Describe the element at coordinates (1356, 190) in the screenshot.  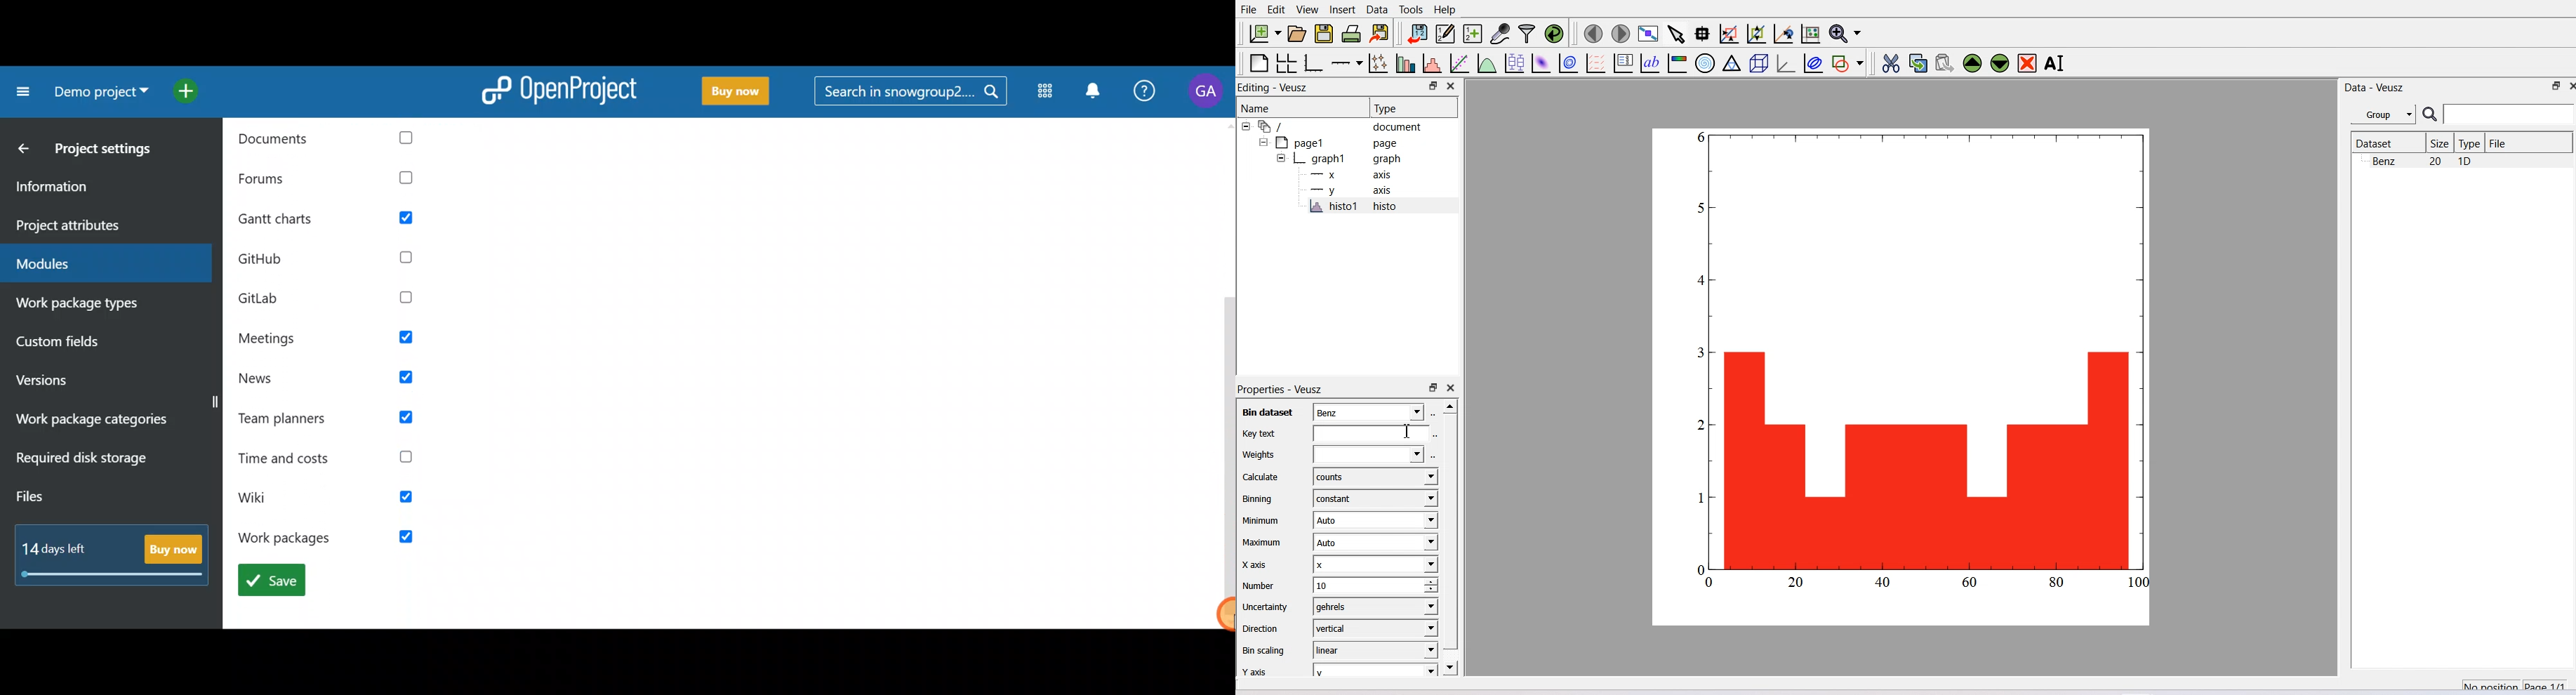
I see `Y Axis` at that location.